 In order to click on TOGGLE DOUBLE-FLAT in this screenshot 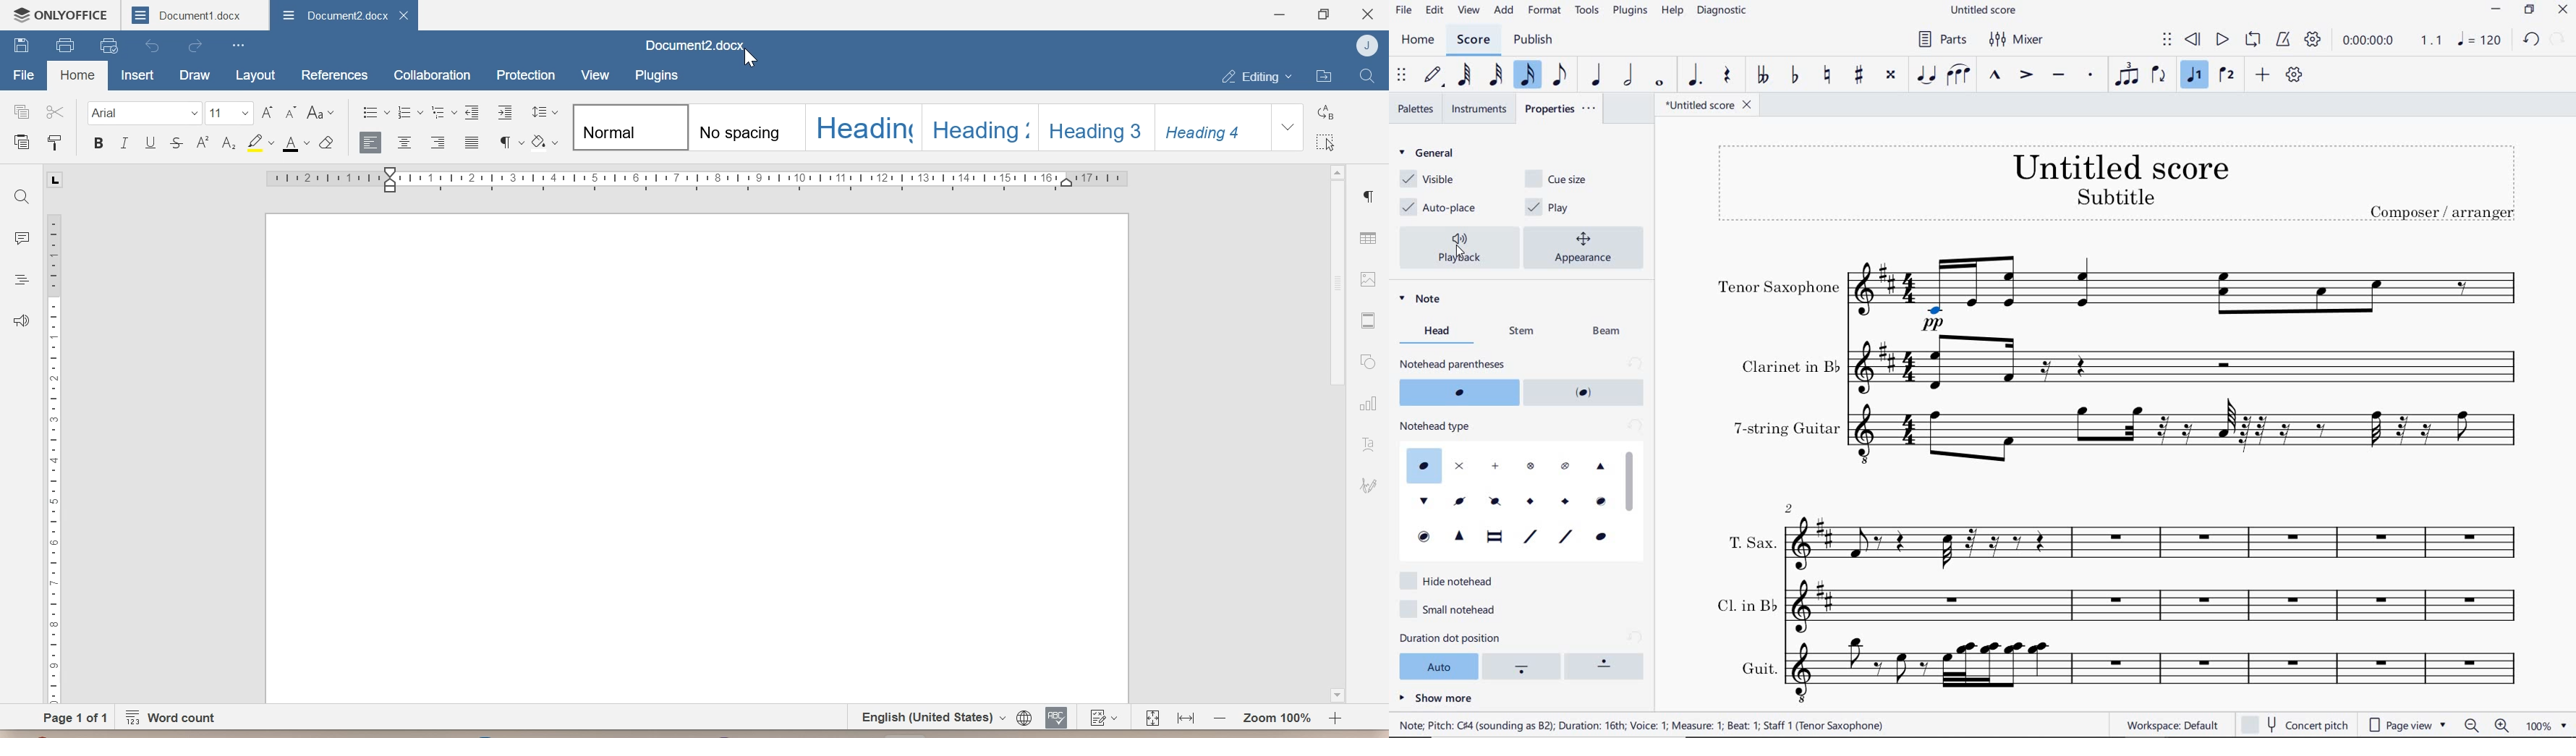, I will do `click(1765, 73)`.